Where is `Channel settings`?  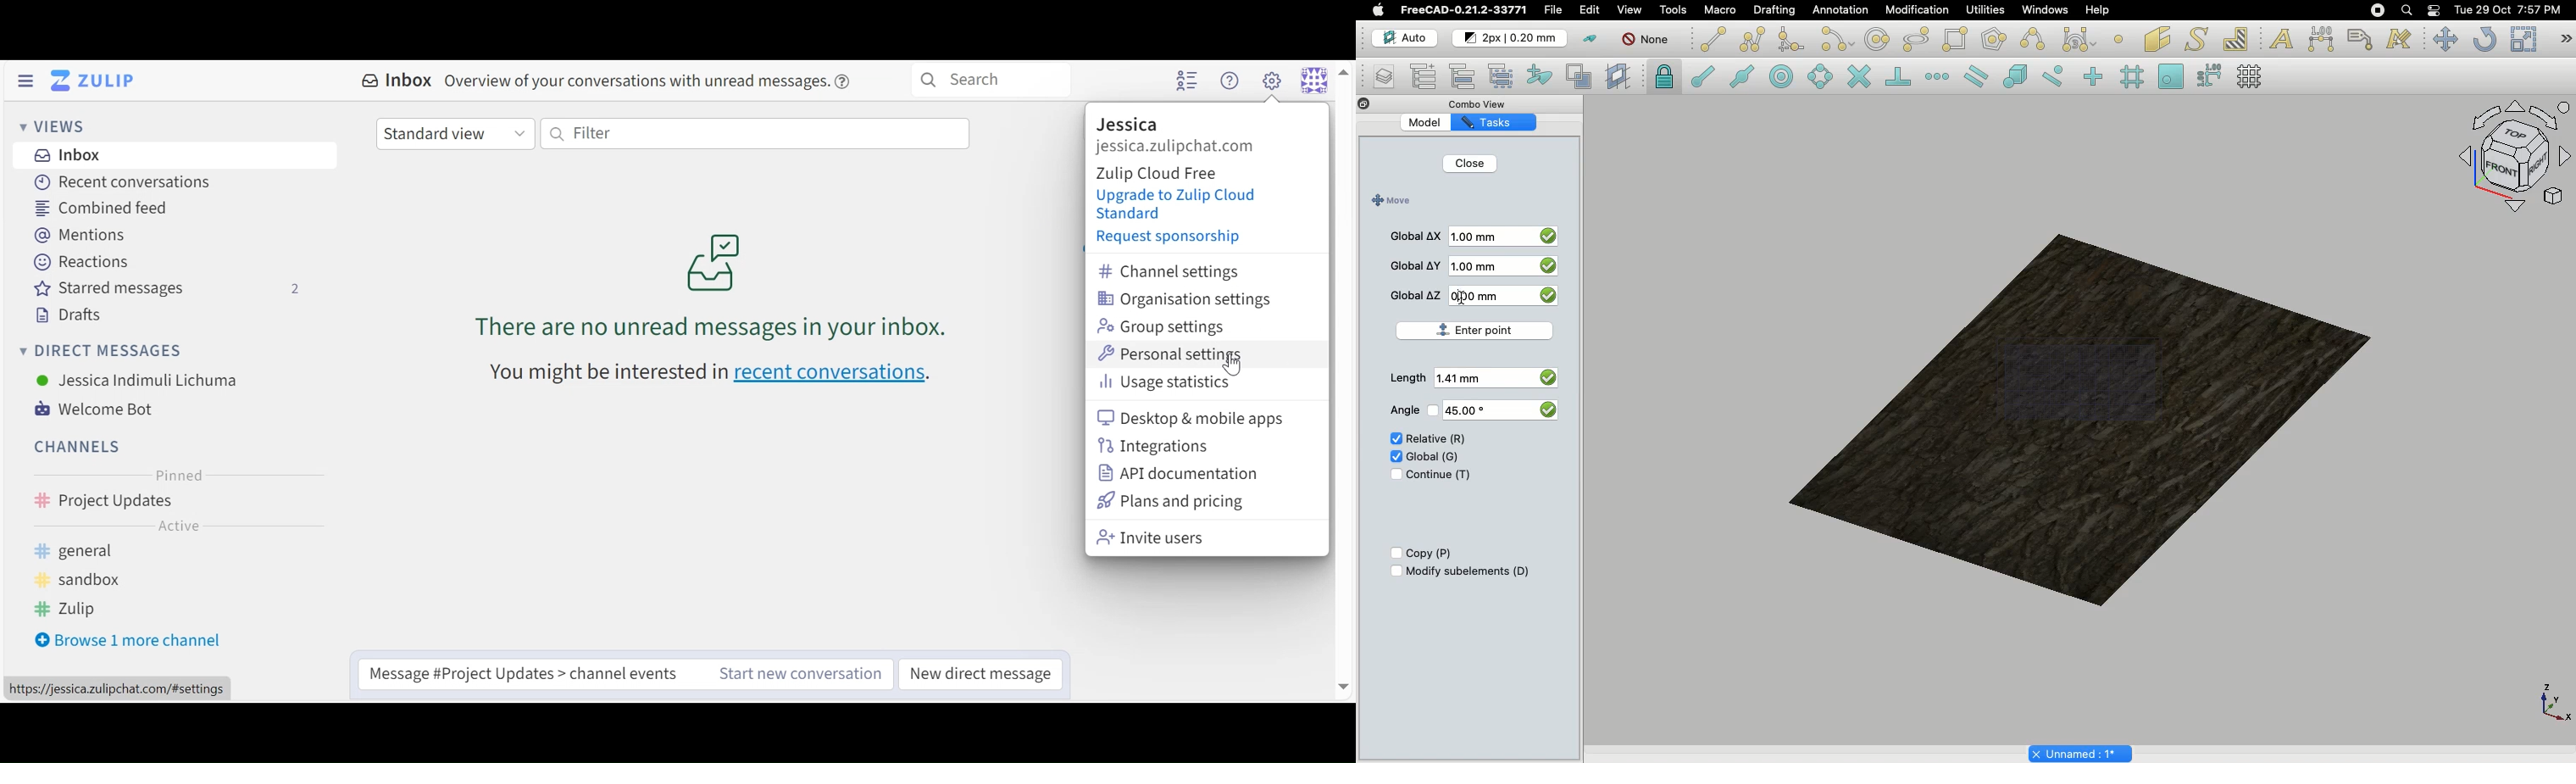 Channel settings is located at coordinates (1169, 271).